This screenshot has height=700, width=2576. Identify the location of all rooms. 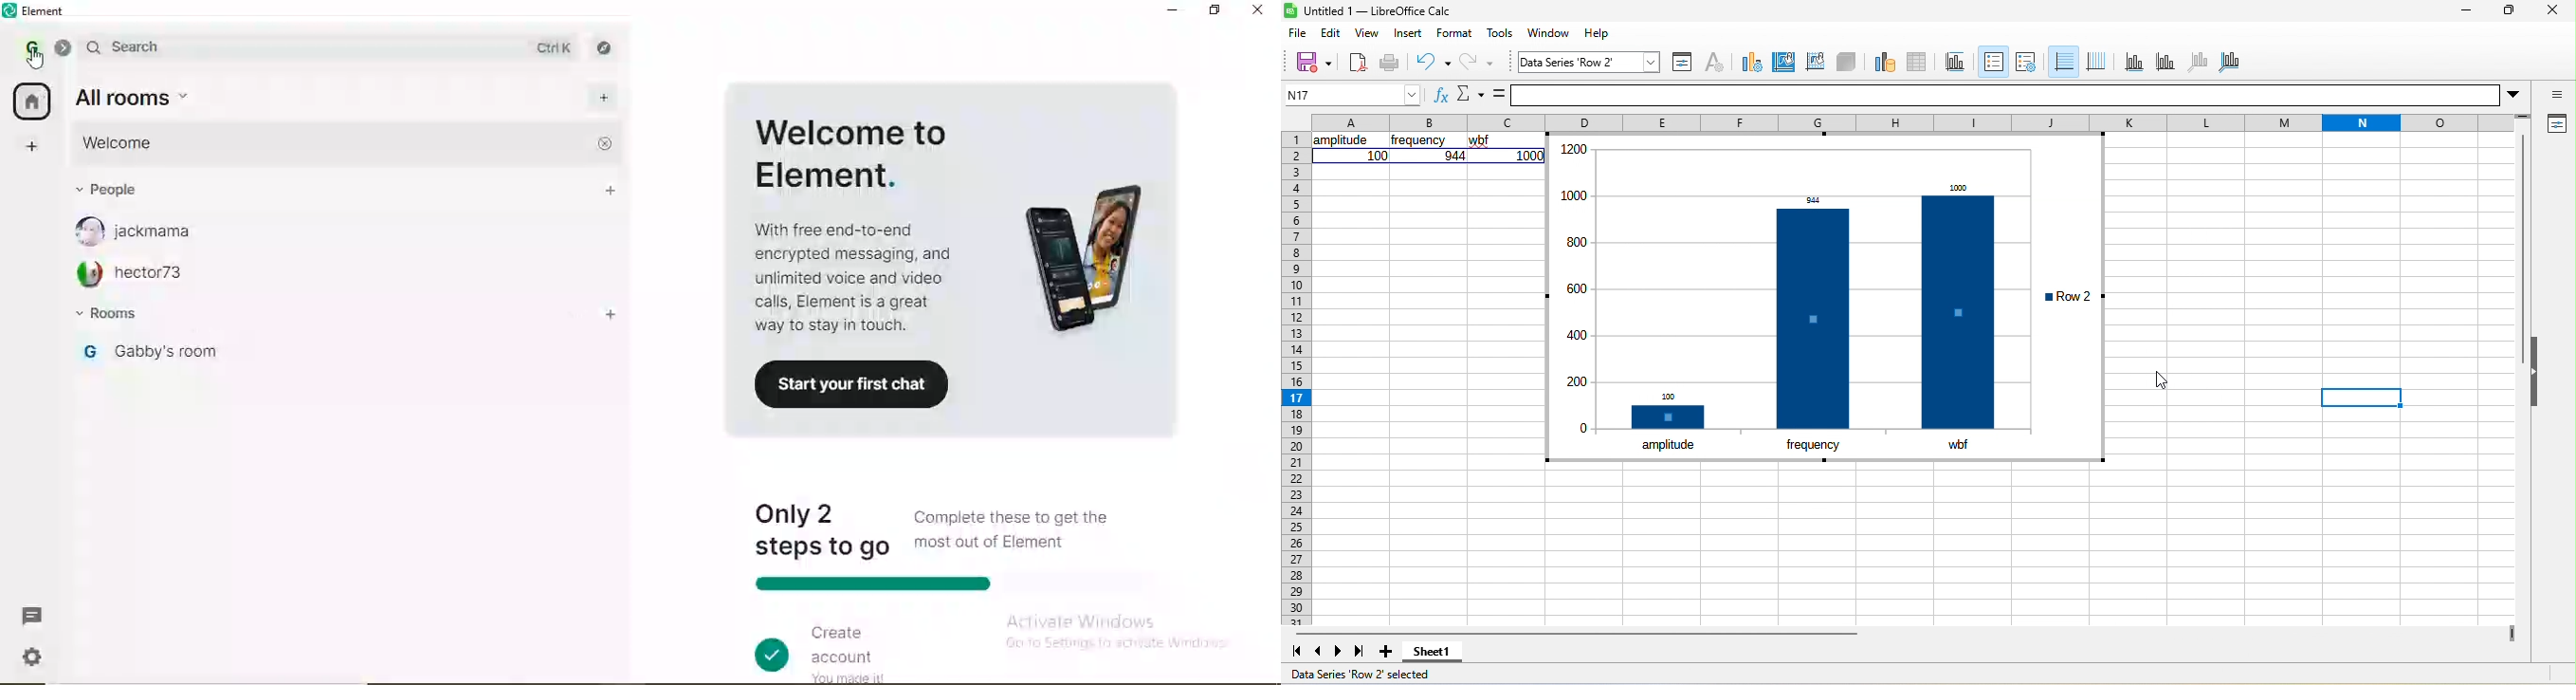
(135, 96).